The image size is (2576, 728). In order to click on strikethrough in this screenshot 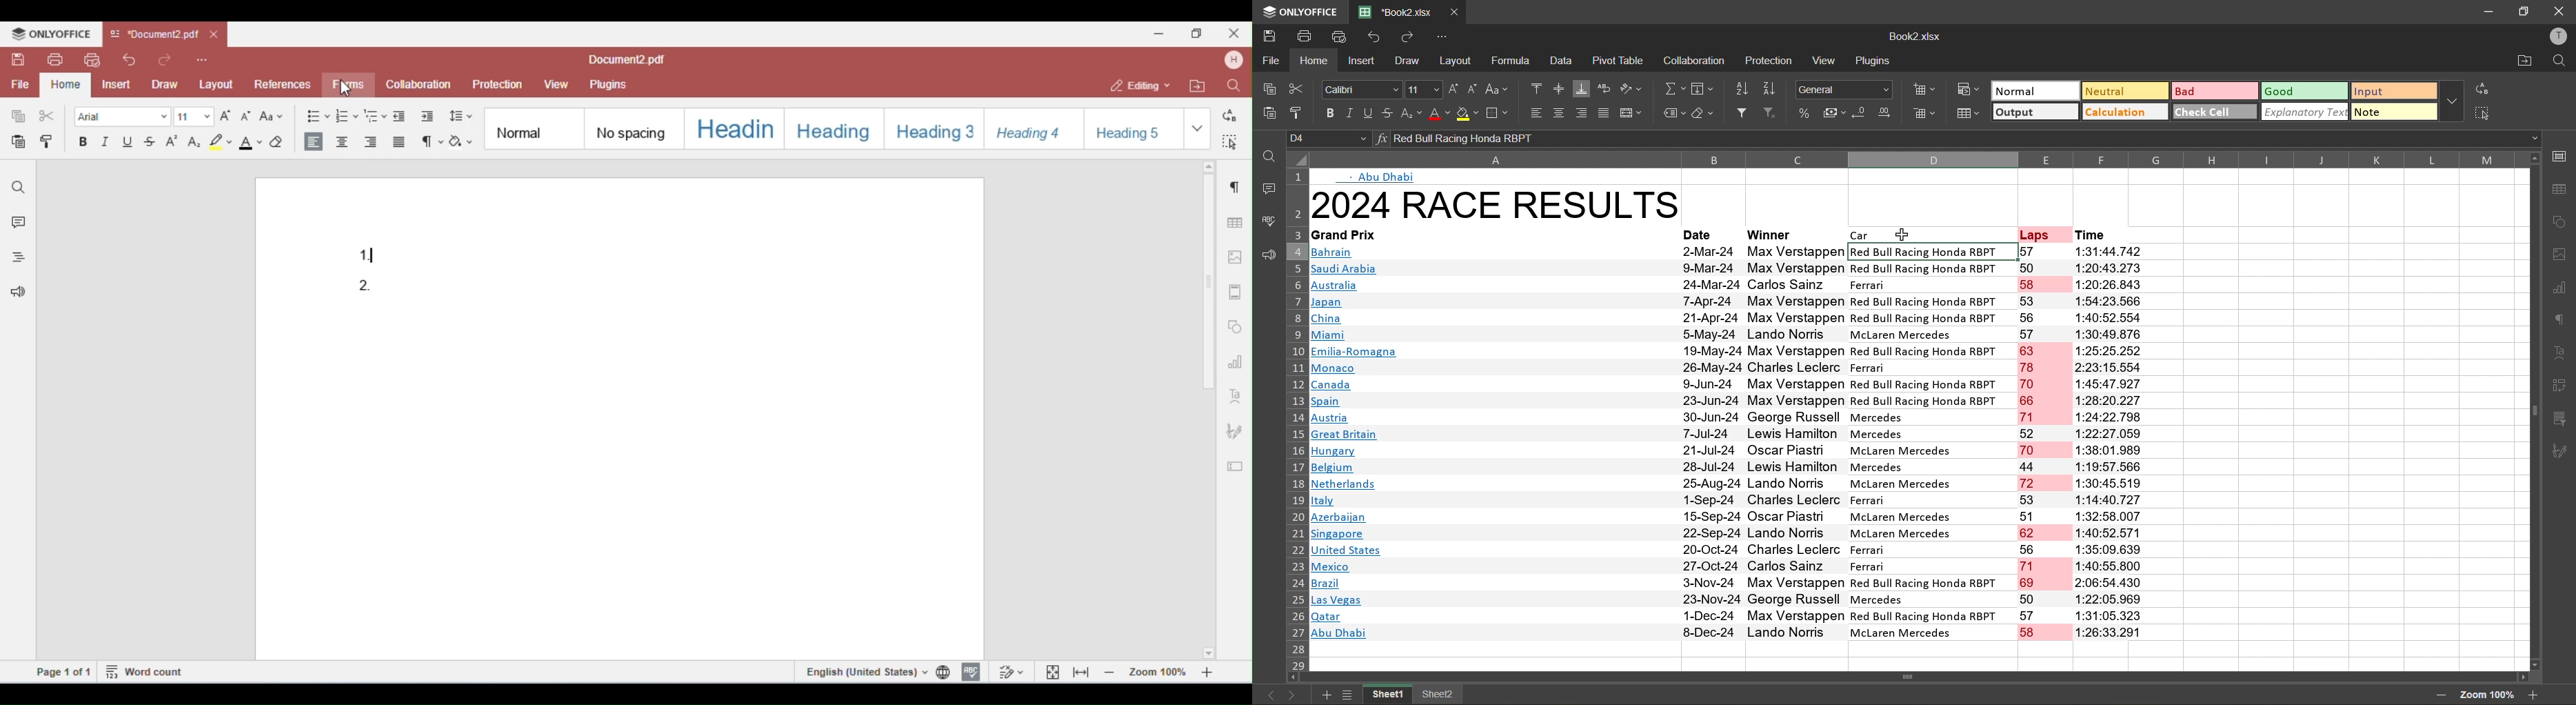, I will do `click(1390, 114)`.